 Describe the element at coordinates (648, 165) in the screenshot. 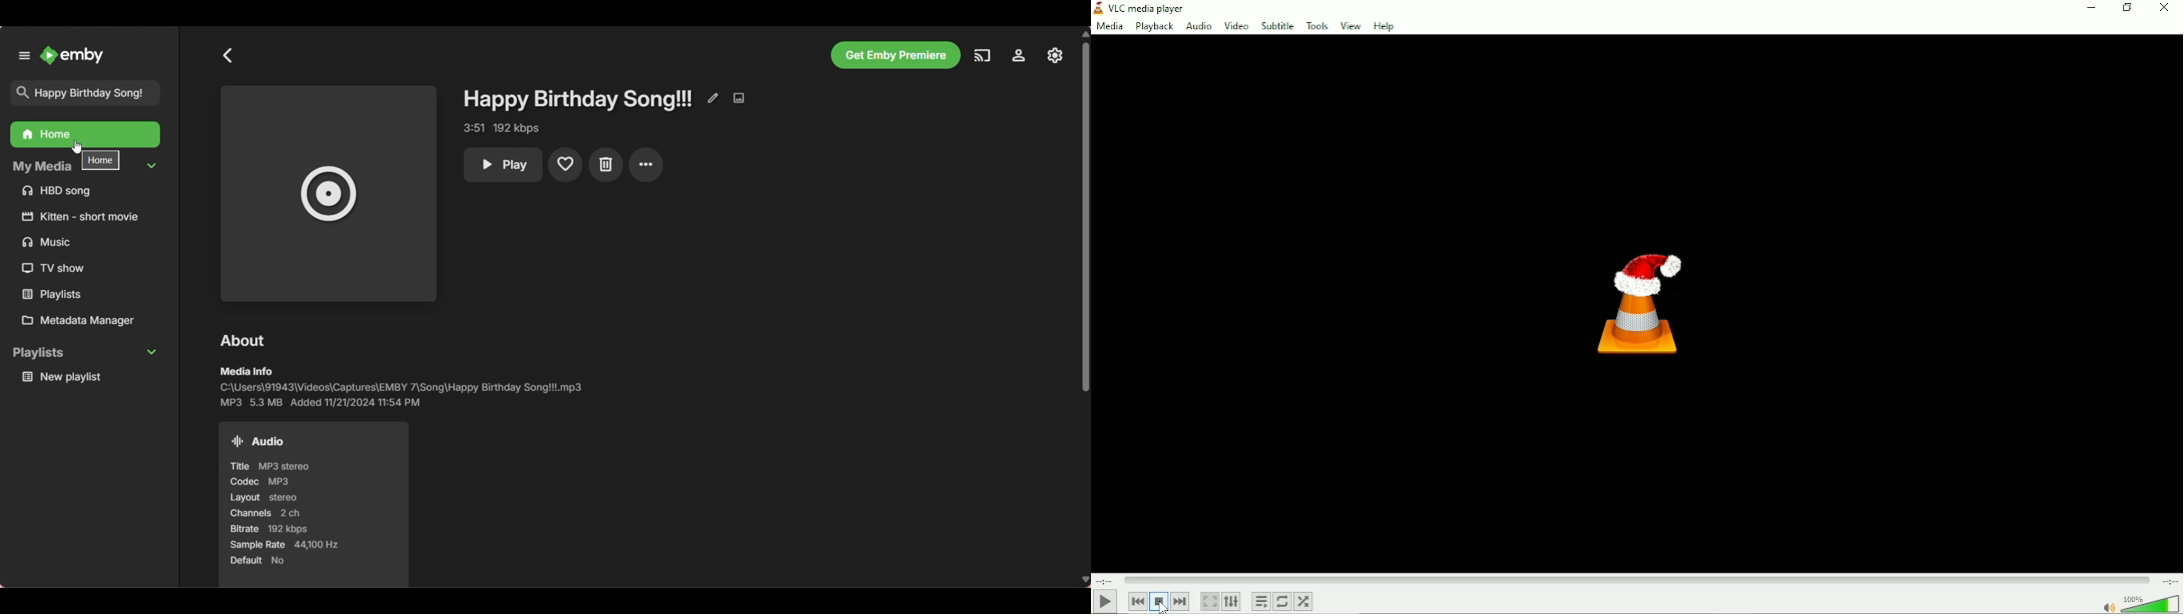

I see ` more settings` at that location.